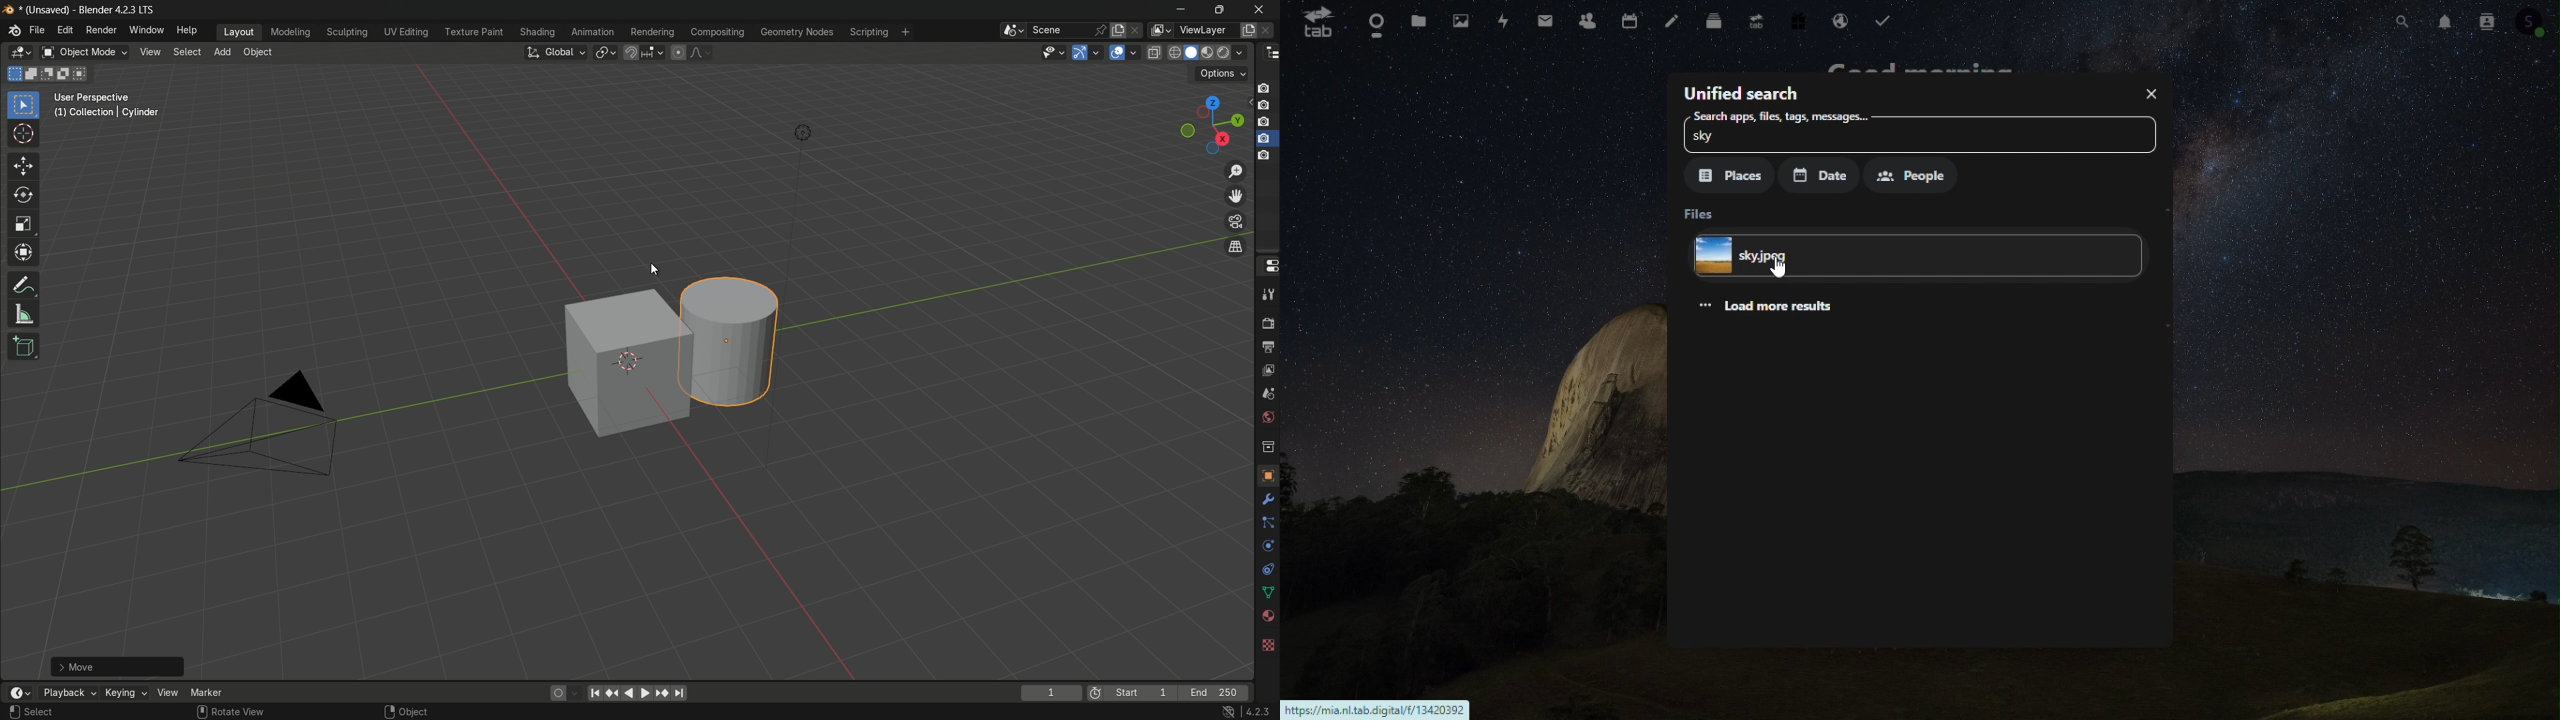  Describe the element at coordinates (1908, 174) in the screenshot. I see `People` at that location.